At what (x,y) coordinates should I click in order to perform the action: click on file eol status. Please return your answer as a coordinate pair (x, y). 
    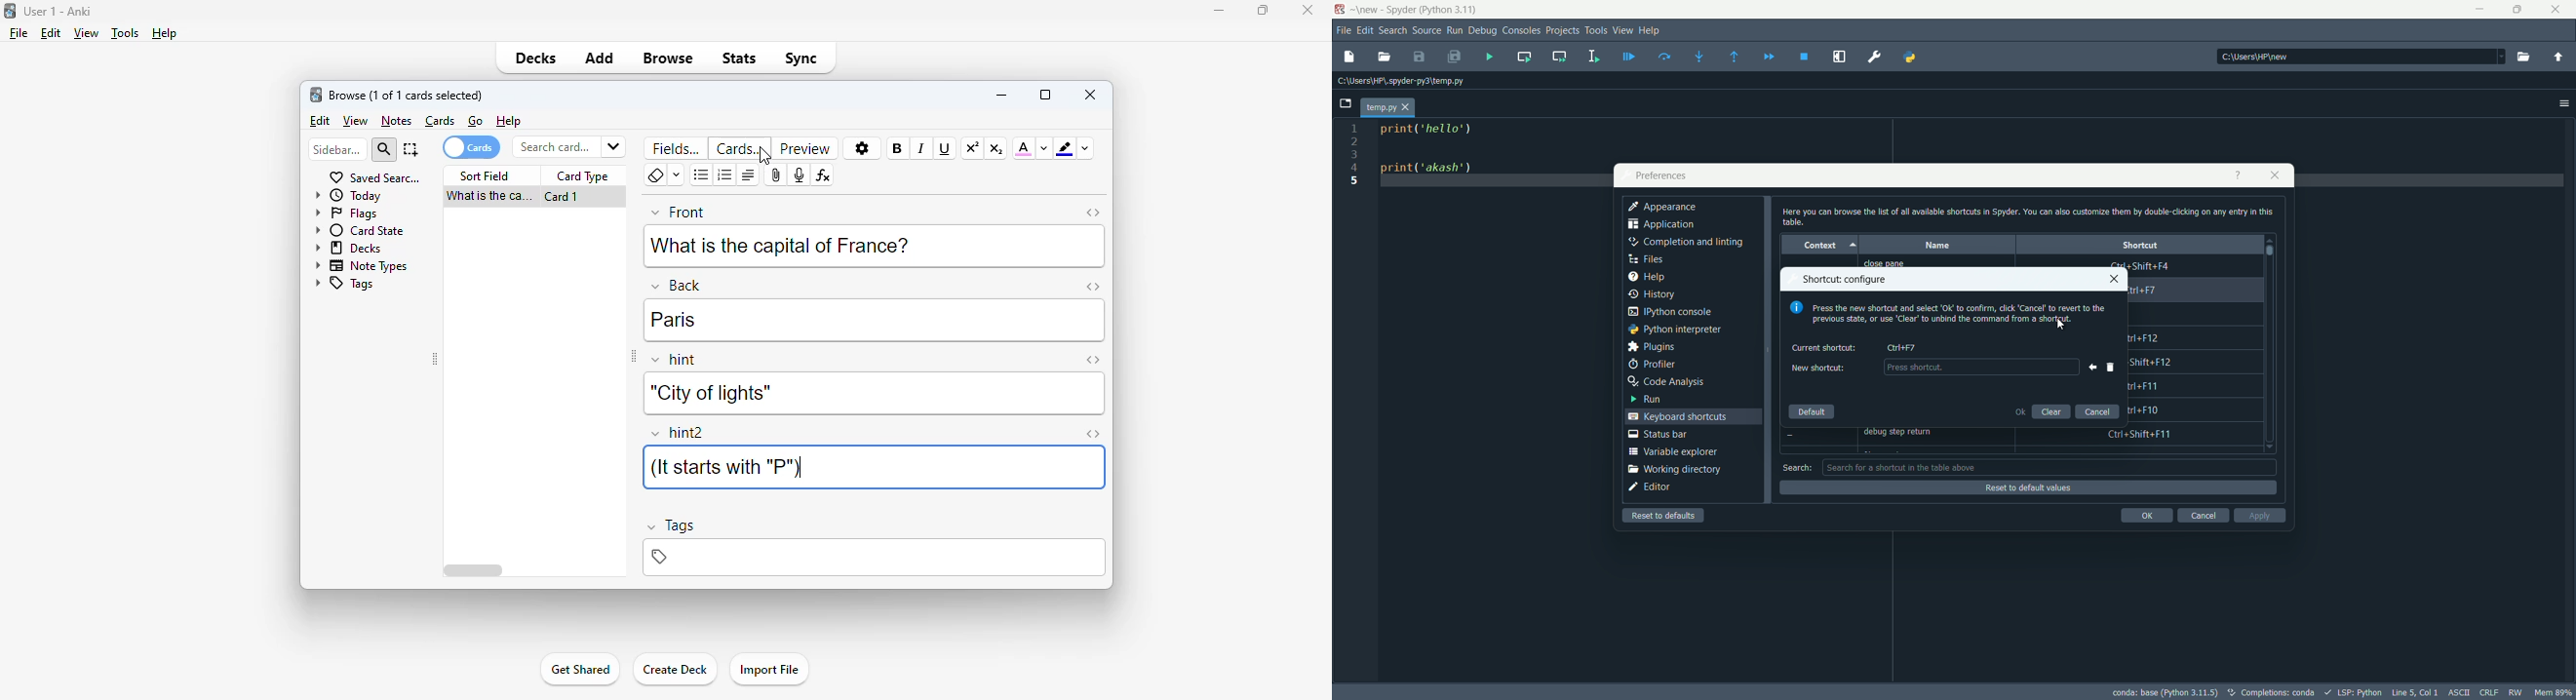
    Looking at the image, I should click on (2488, 691).